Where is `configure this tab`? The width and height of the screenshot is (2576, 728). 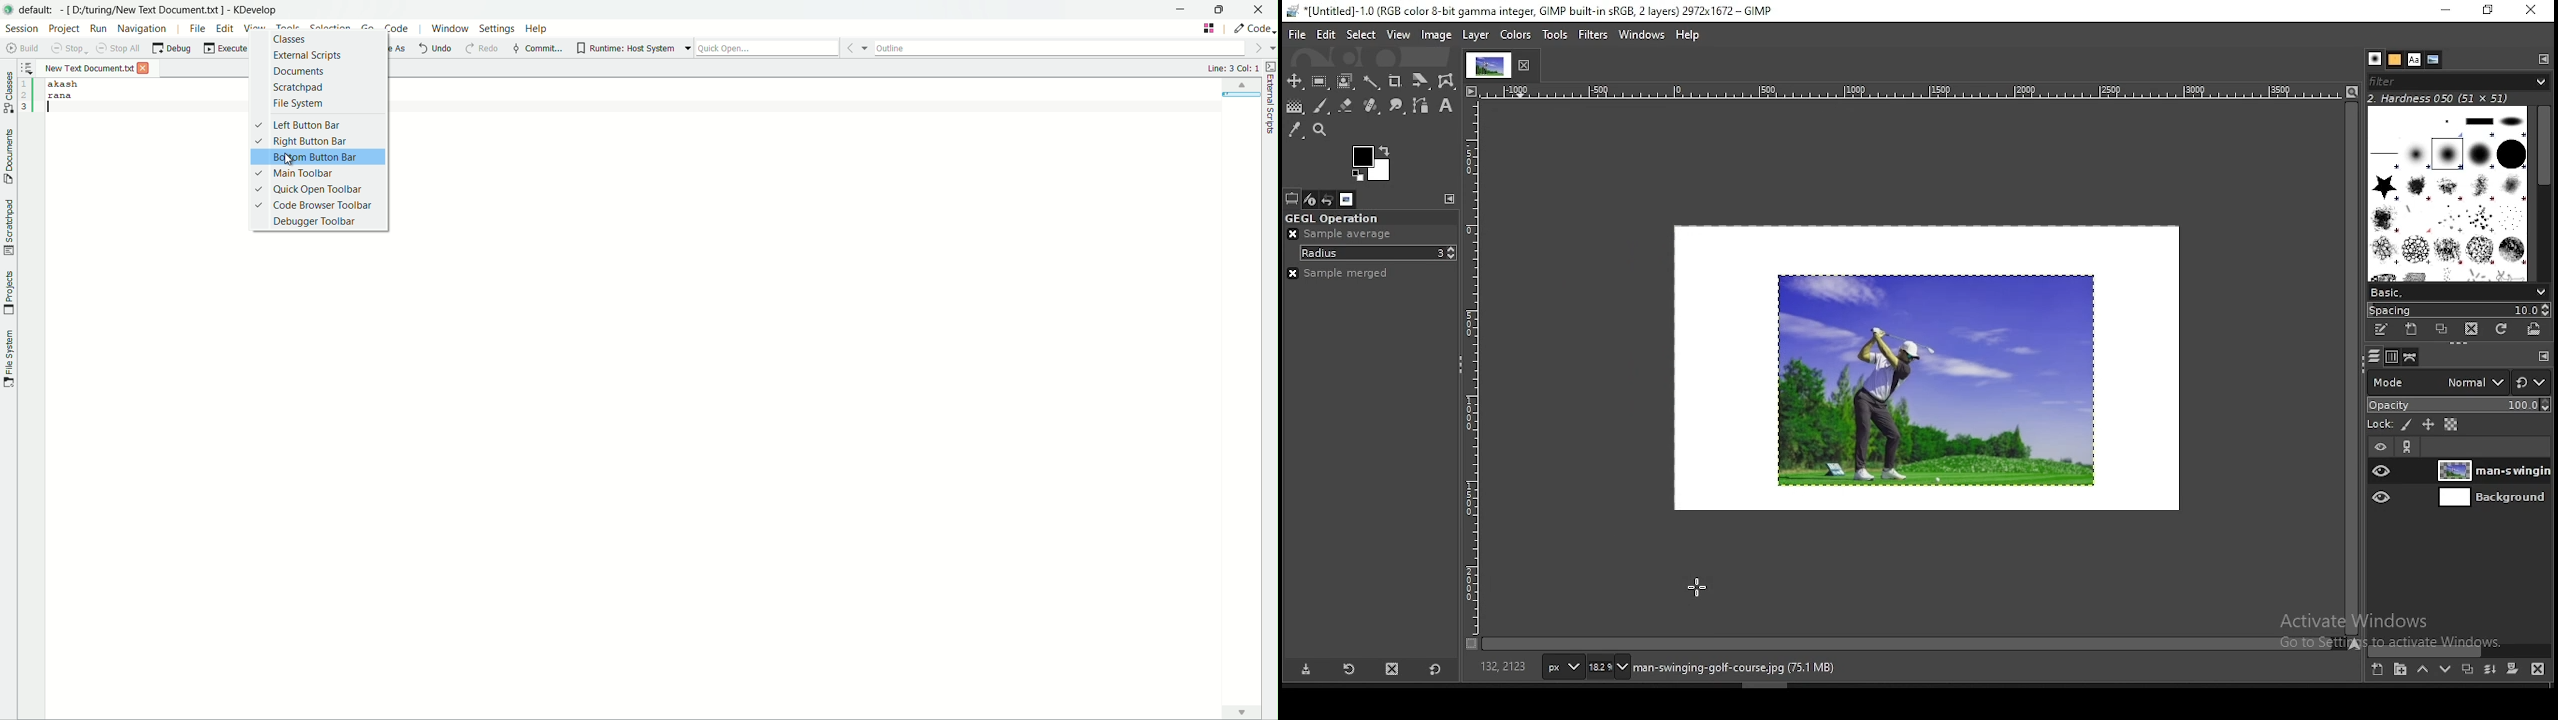 configure this tab is located at coordinates (1450, 199).